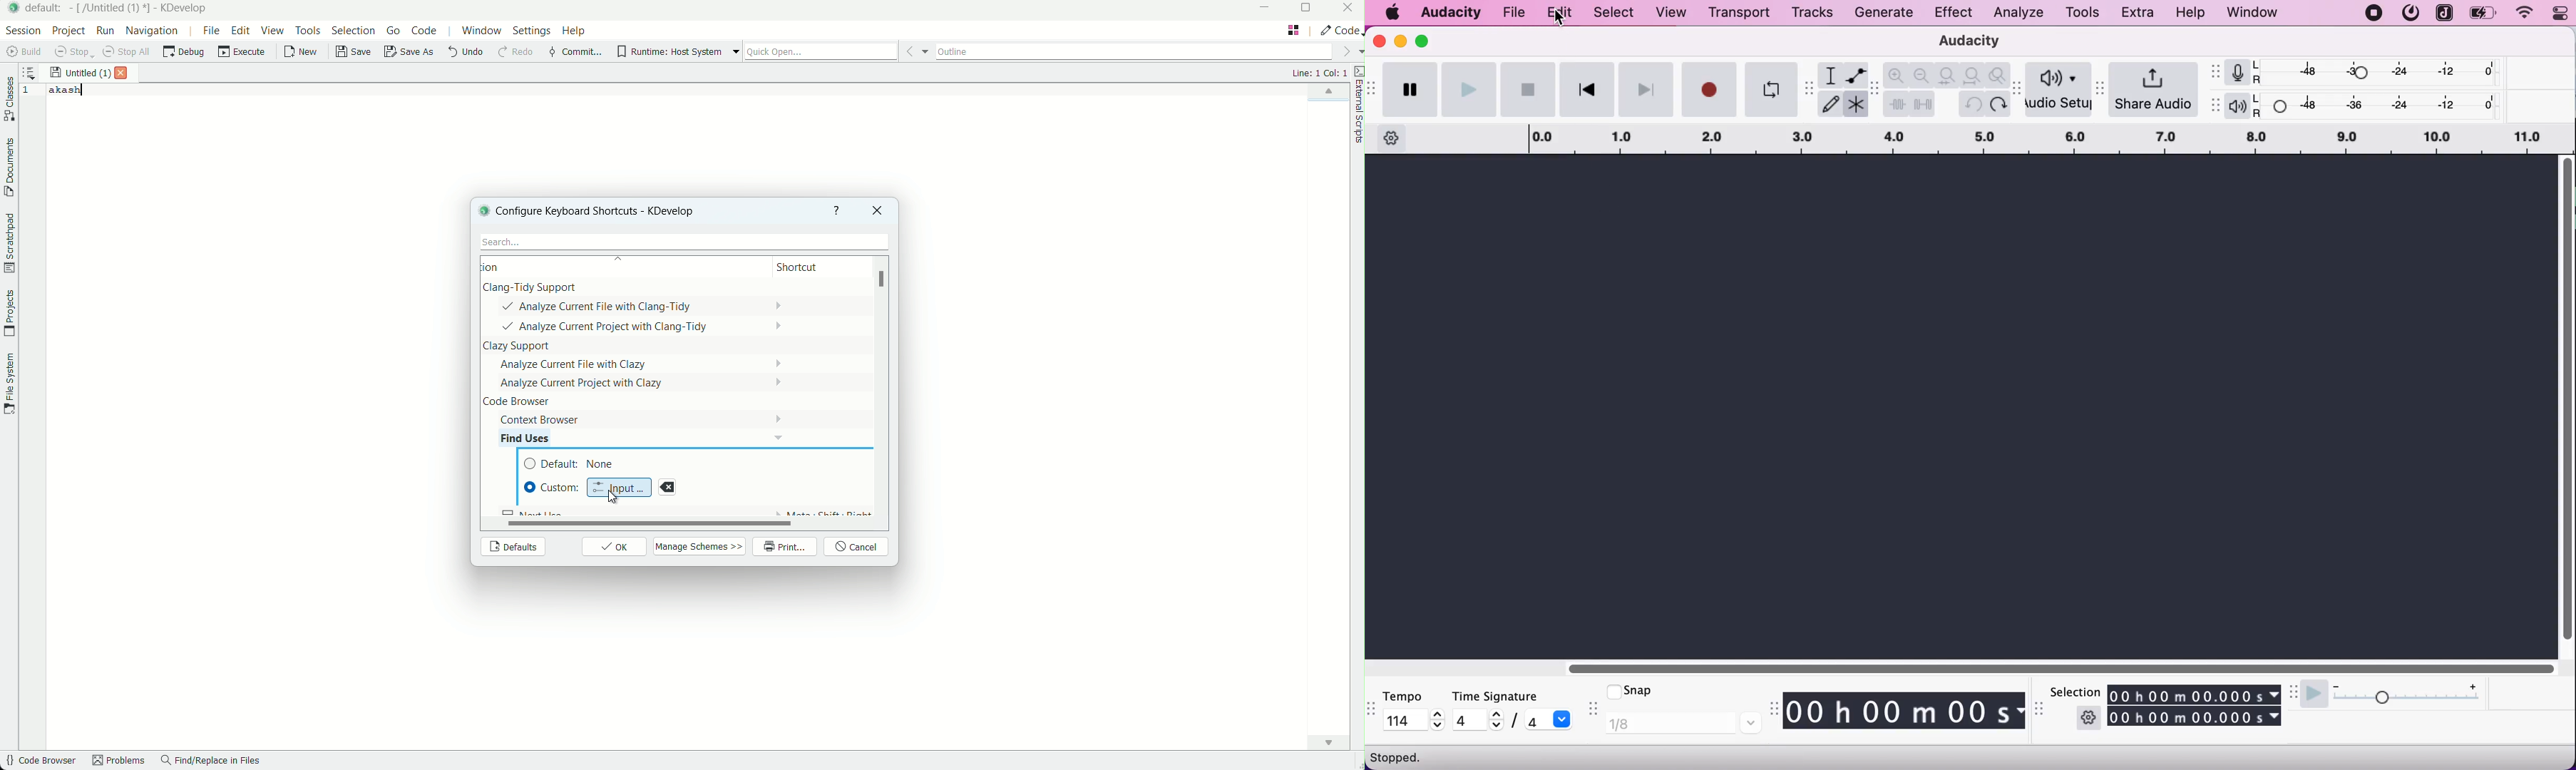 The image size is (2576, 784). I want to click on audacity, so click(1964, 42).